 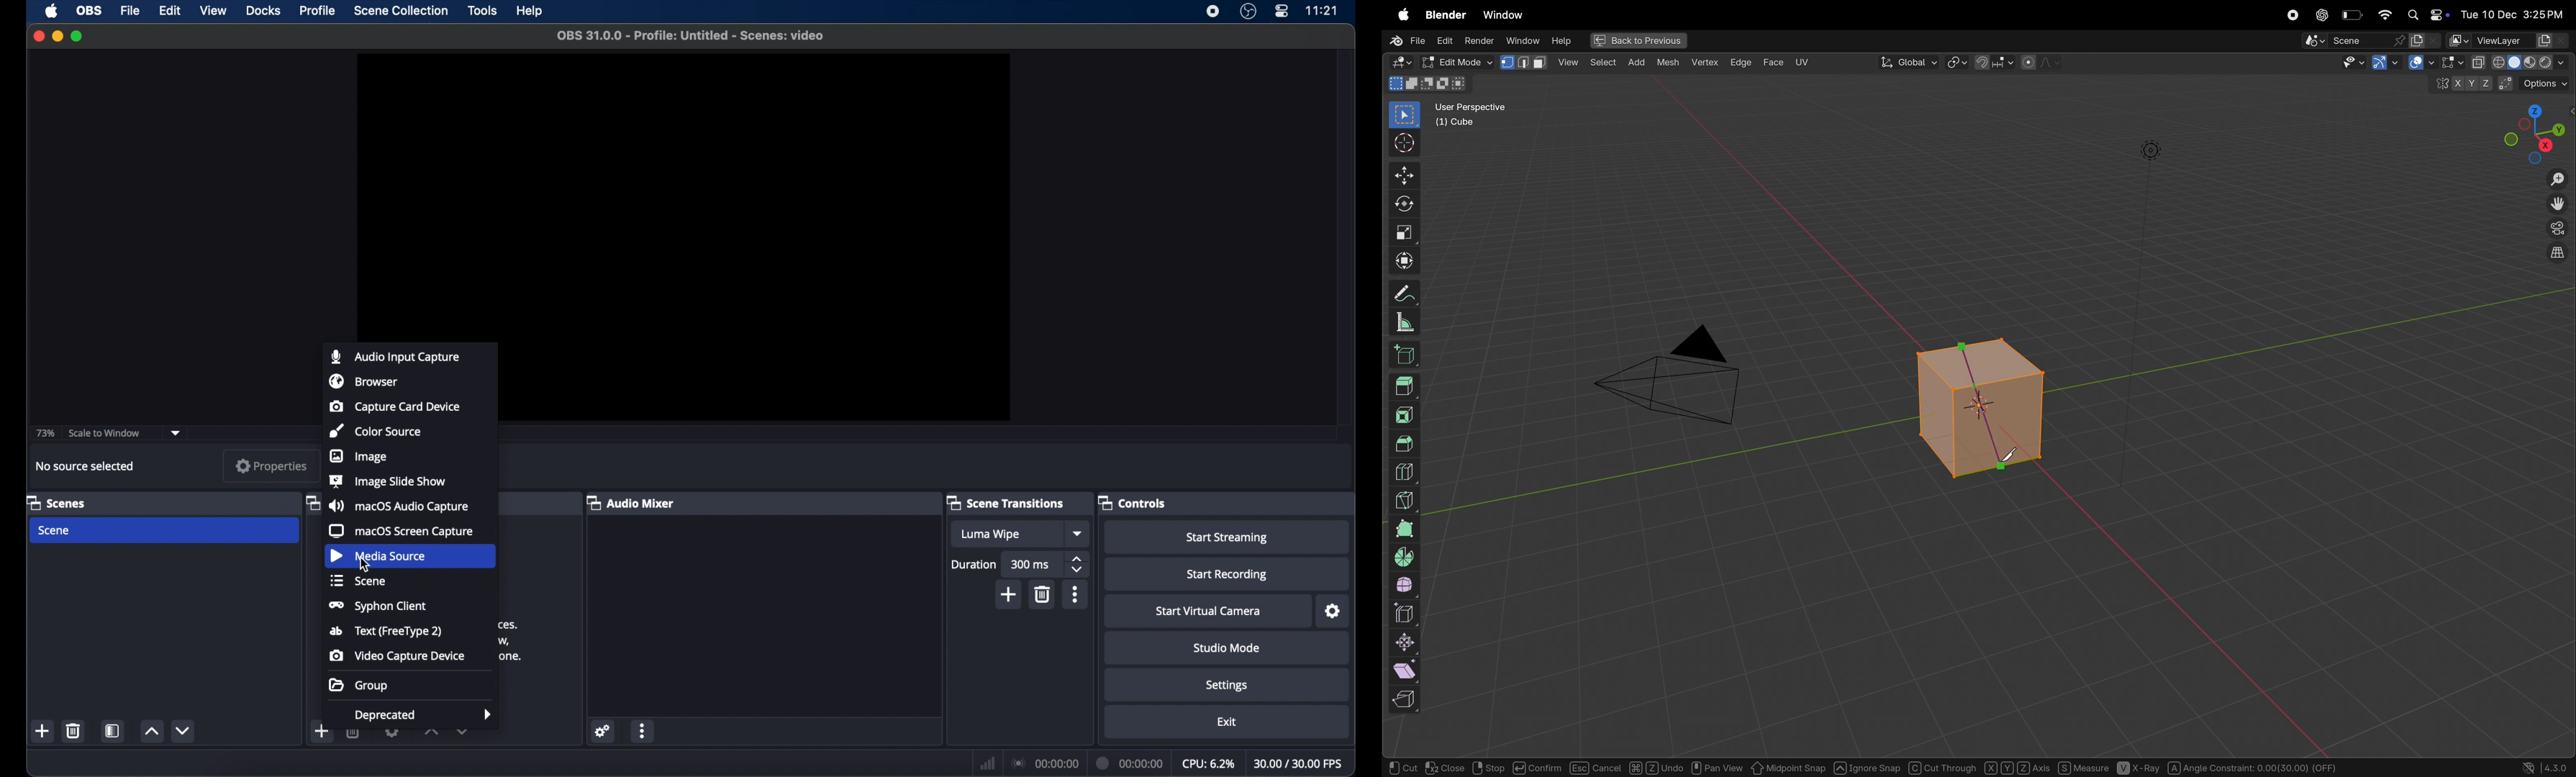 What do you see at coordinates (1248, 12) in the screenshot?
I see `obs studio` at bounding box center [1248, 12].